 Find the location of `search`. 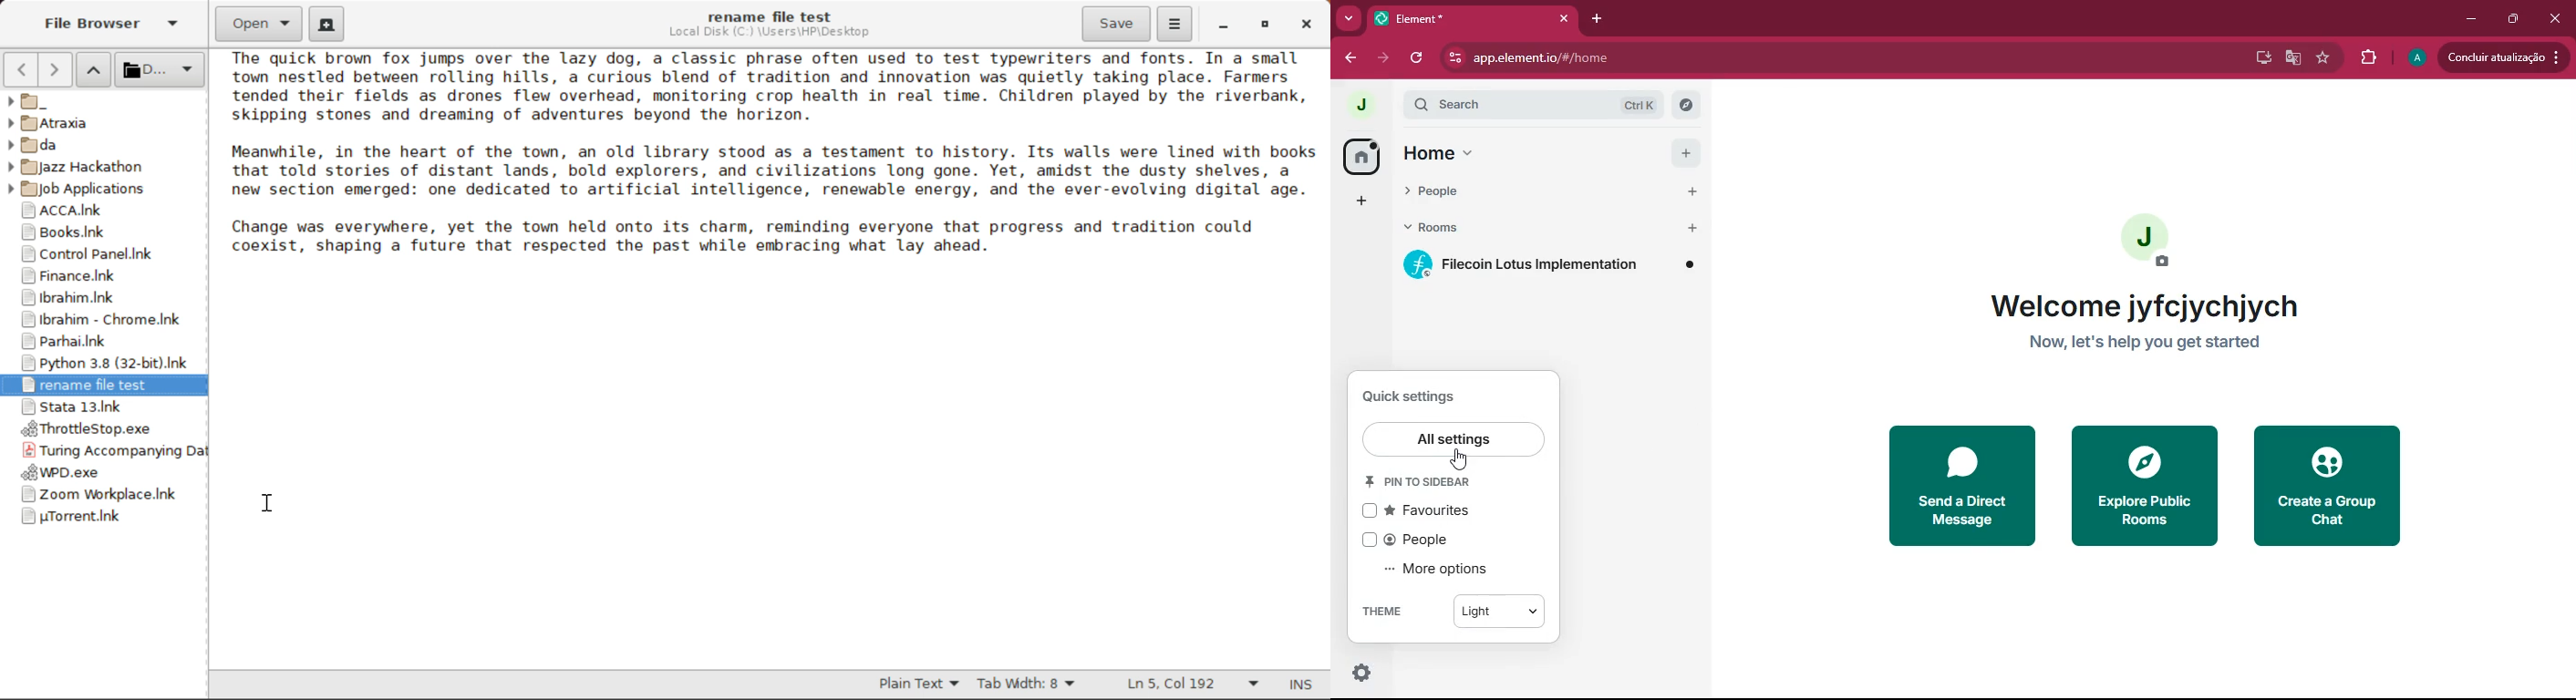

search is located at coordinates (1535, 105).